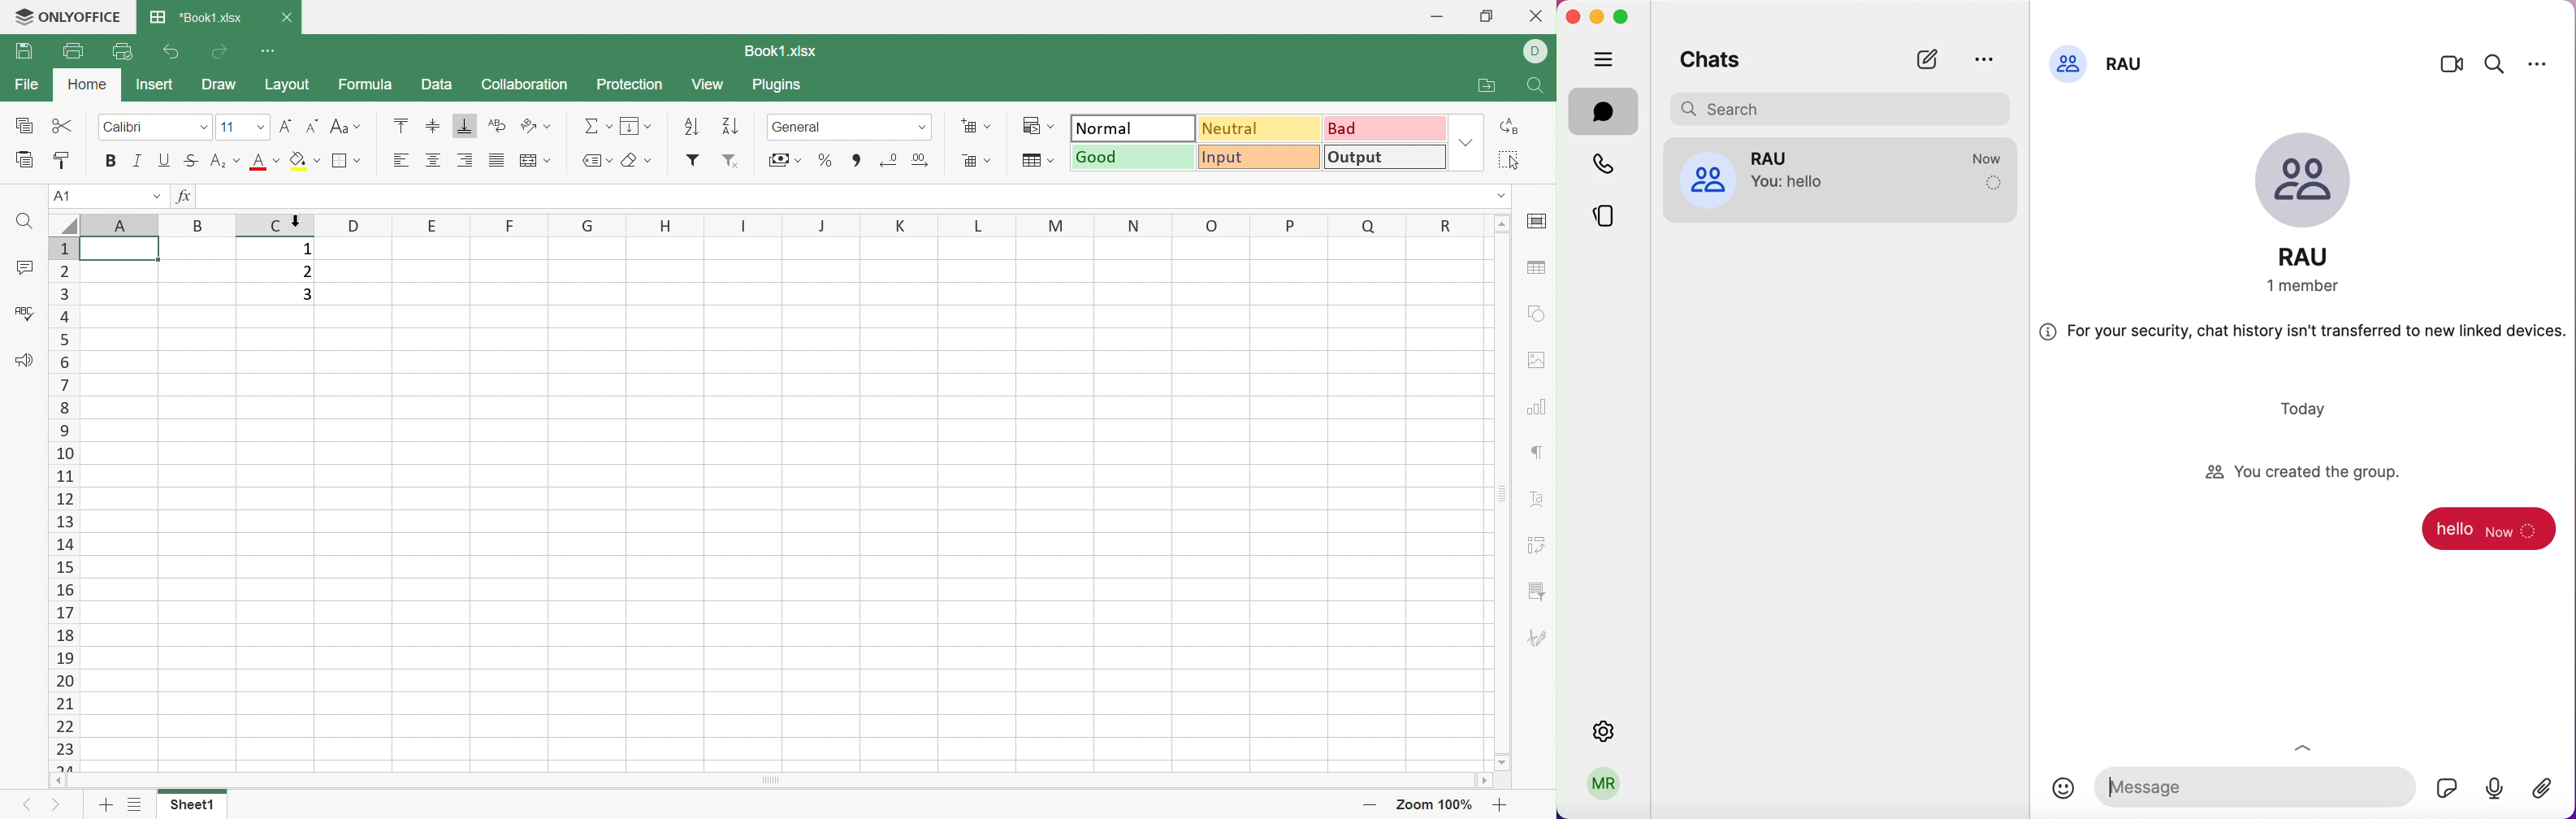  Describe the element at coordinates (1538, 501) in the screenshot. I see `Text Art settings` at that location.